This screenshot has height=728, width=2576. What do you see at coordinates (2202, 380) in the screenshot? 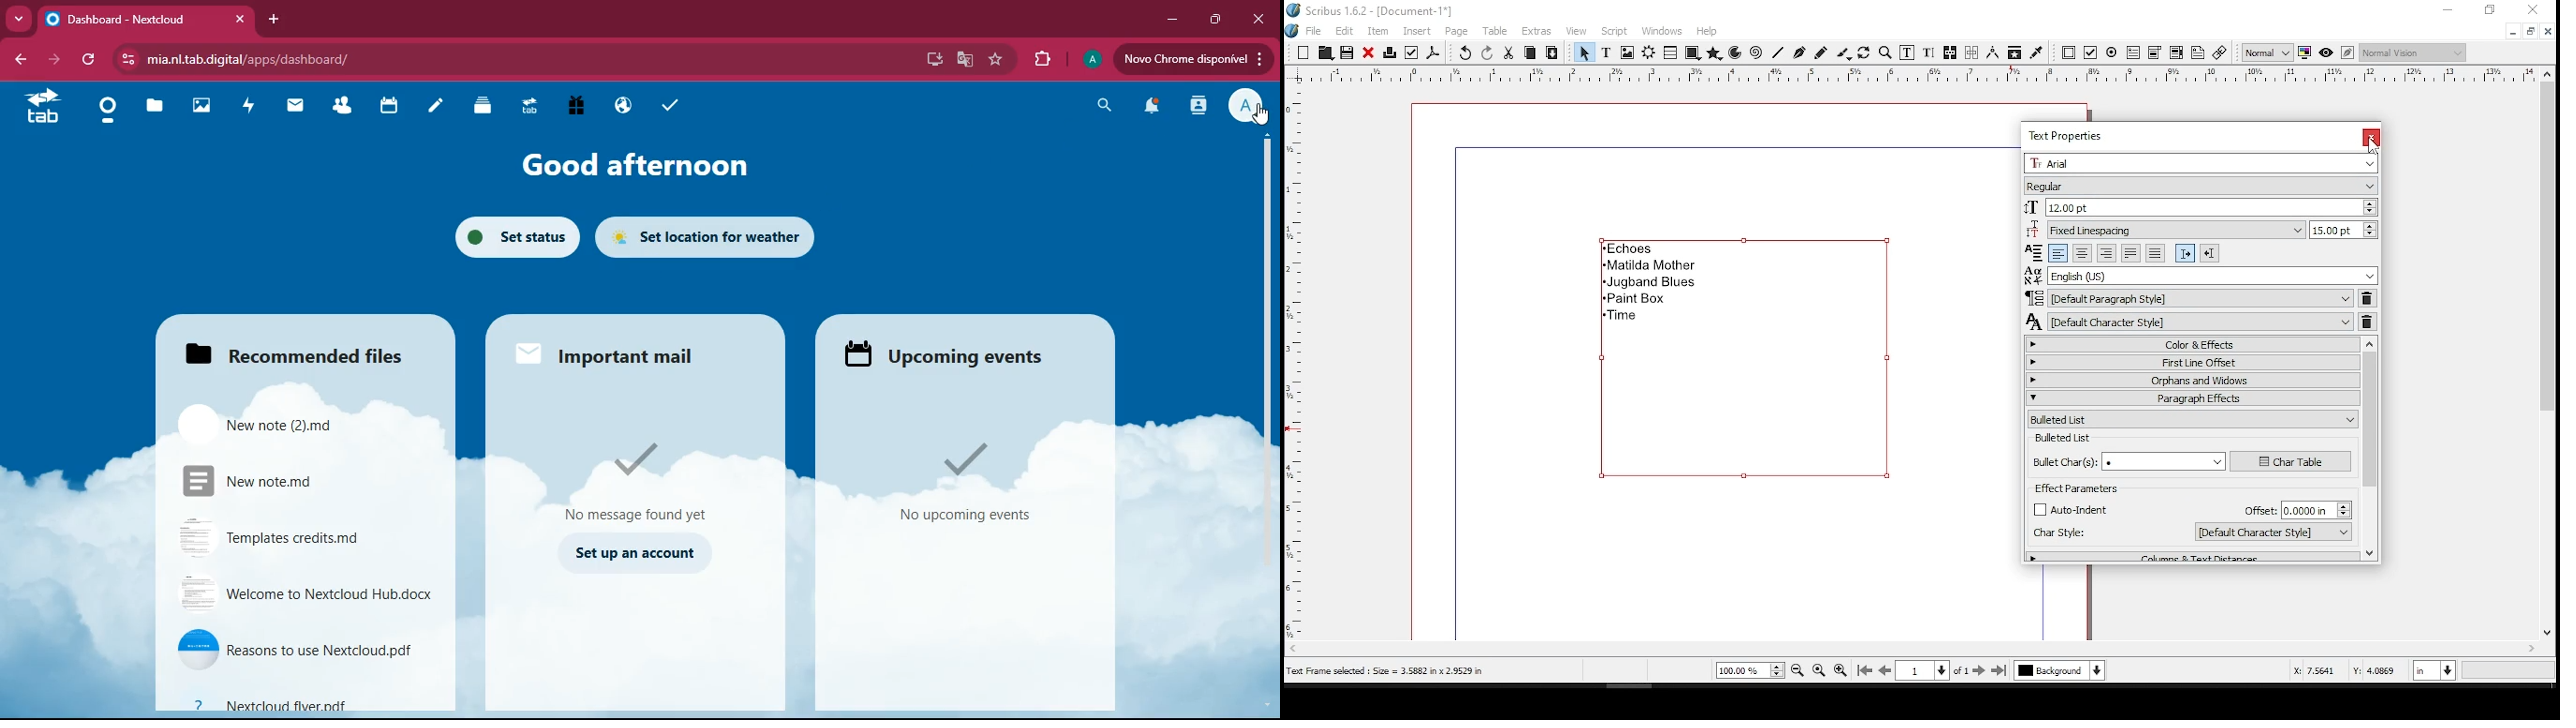
I see `orphans and windows` at bounding box center [2202, 380].